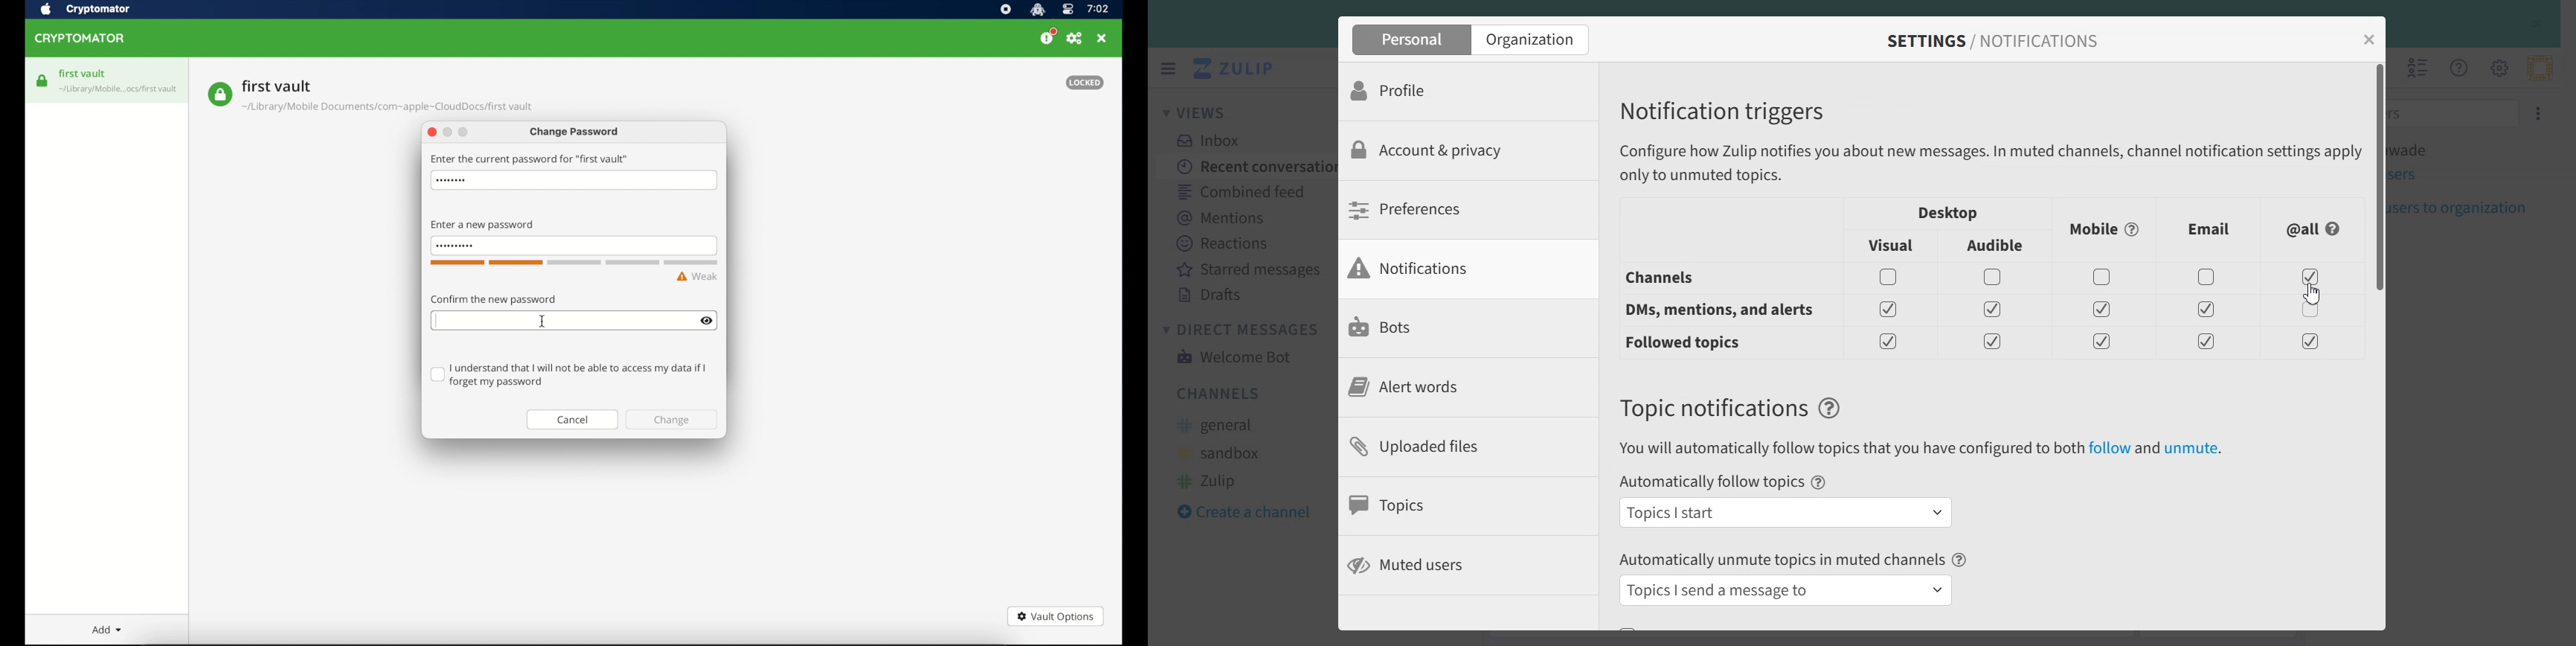  I want to click on Help, so click(1960, 560).